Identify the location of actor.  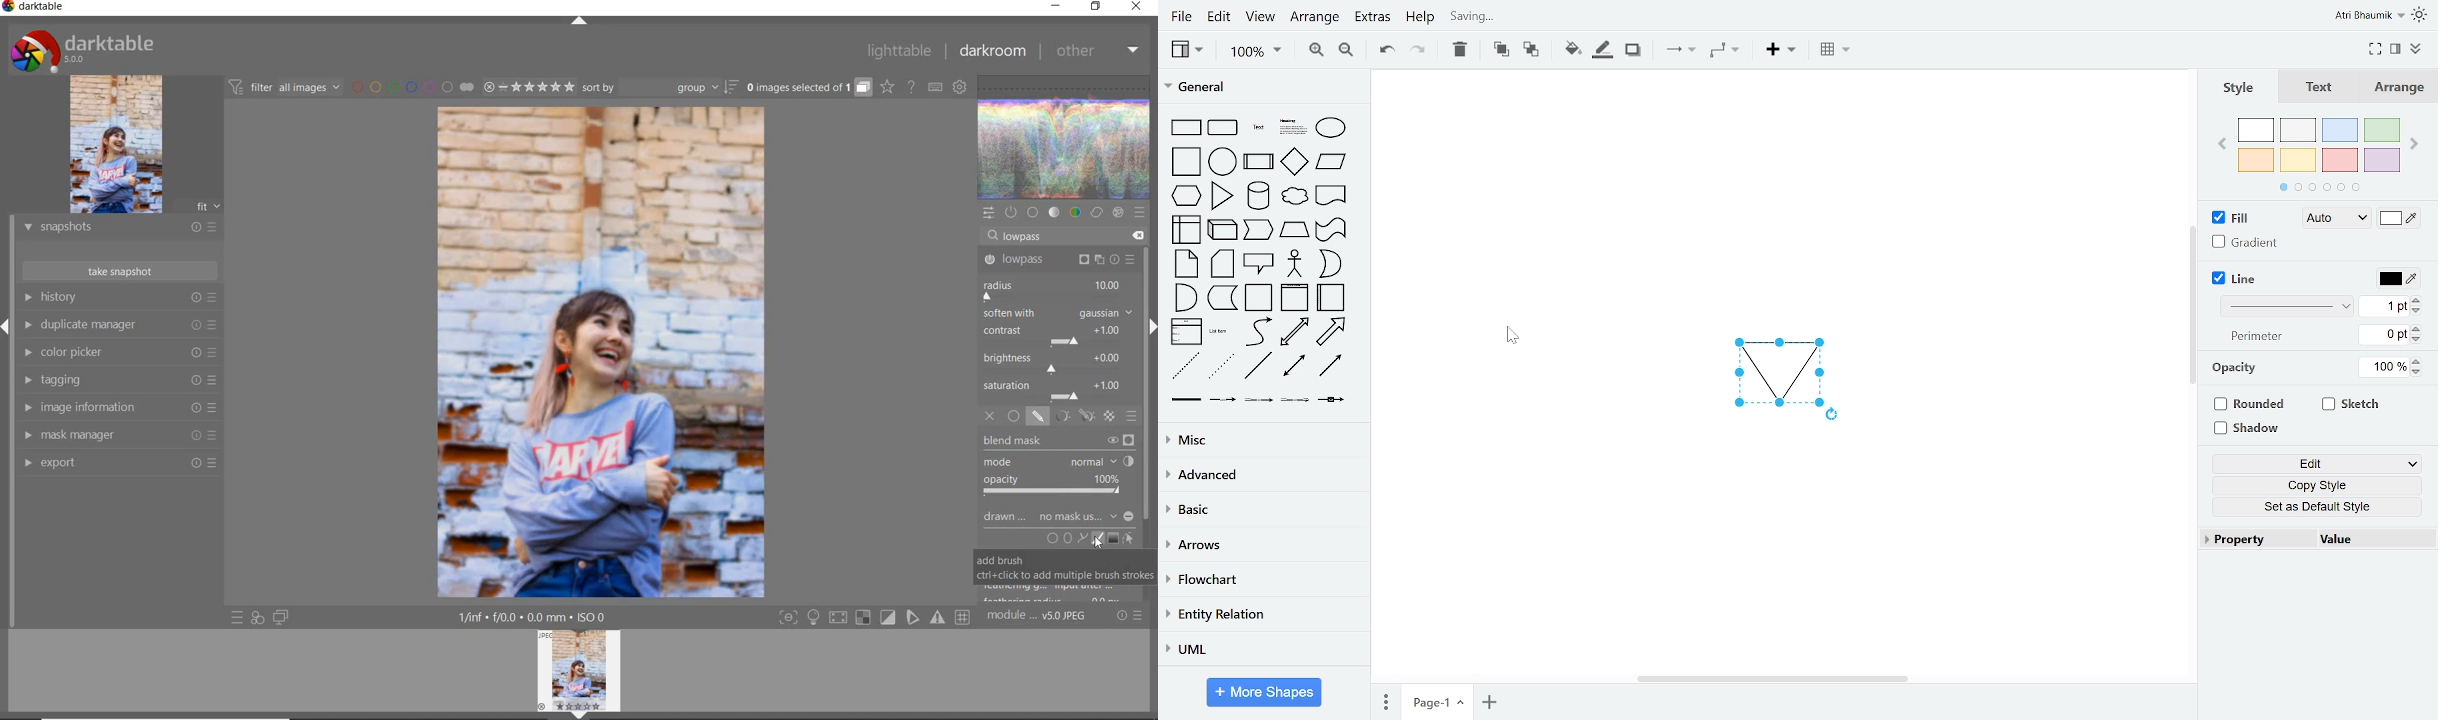
(1295, 264).